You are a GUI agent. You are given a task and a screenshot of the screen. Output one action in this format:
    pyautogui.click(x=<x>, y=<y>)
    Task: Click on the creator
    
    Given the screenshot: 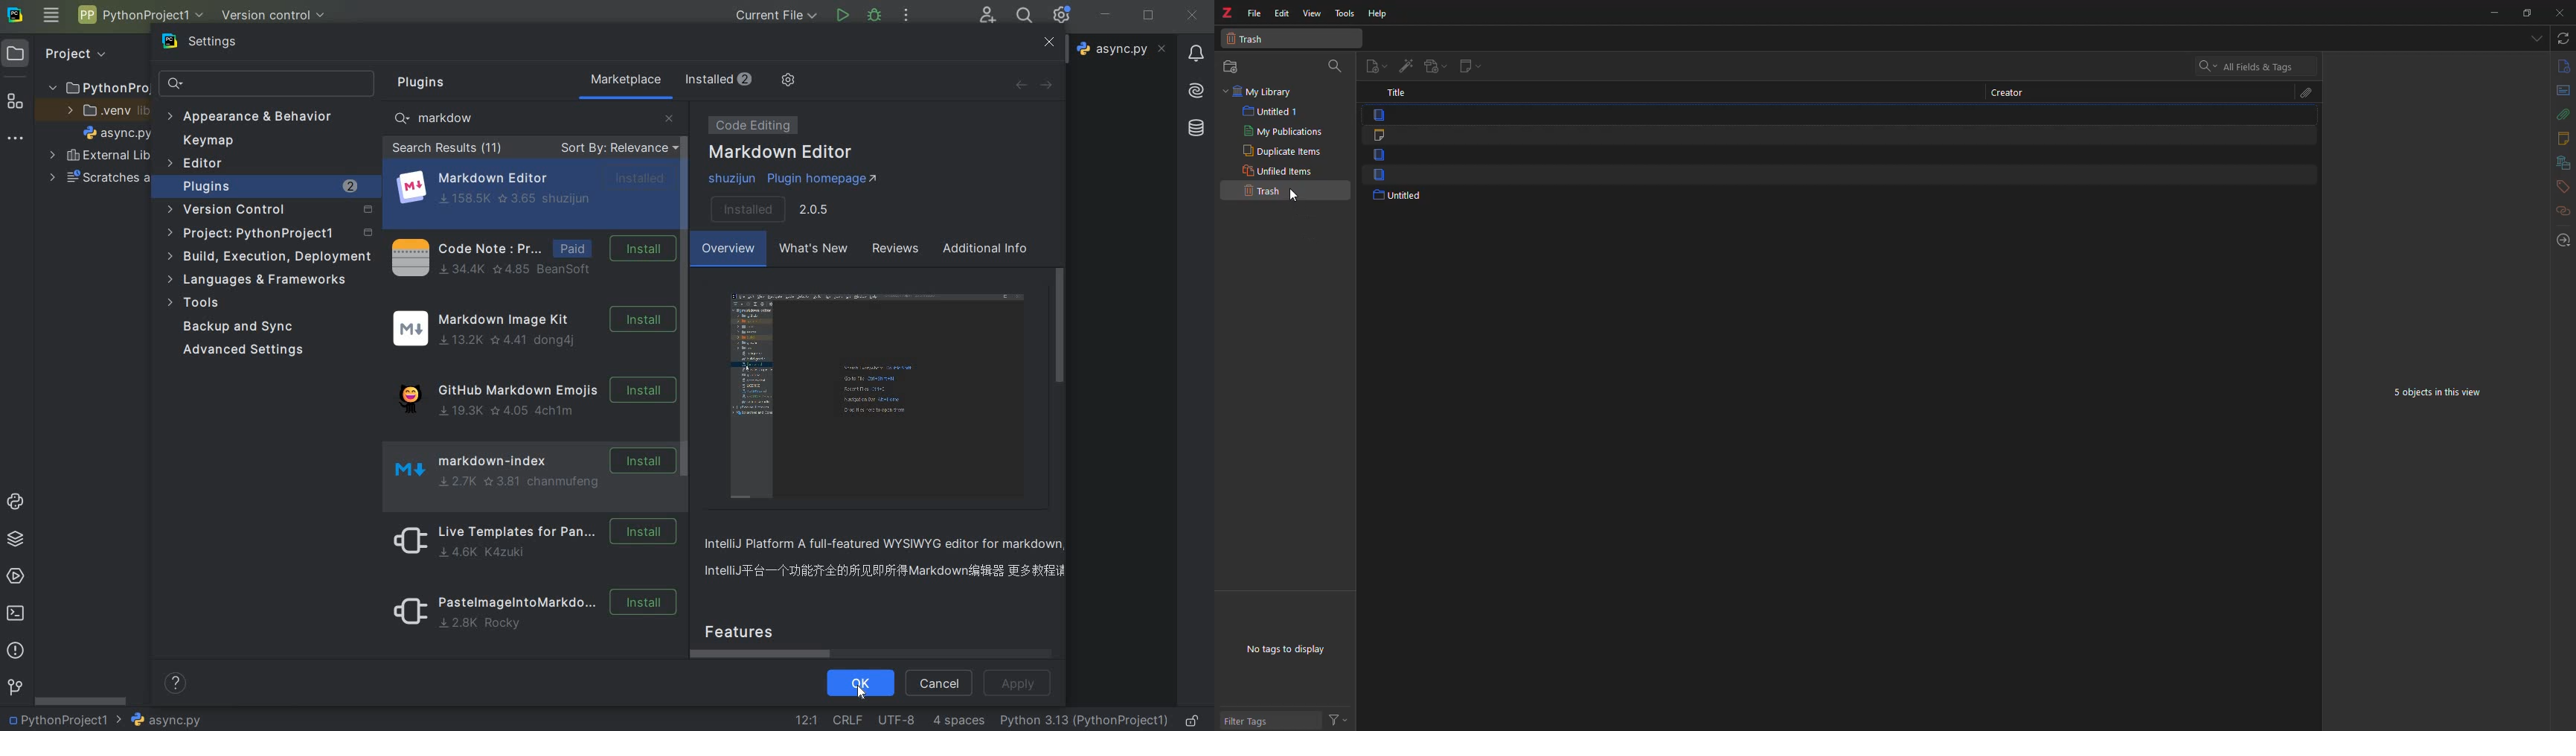 What is the action you would take?
    pyautogui.click(x=2017, y=93)
    